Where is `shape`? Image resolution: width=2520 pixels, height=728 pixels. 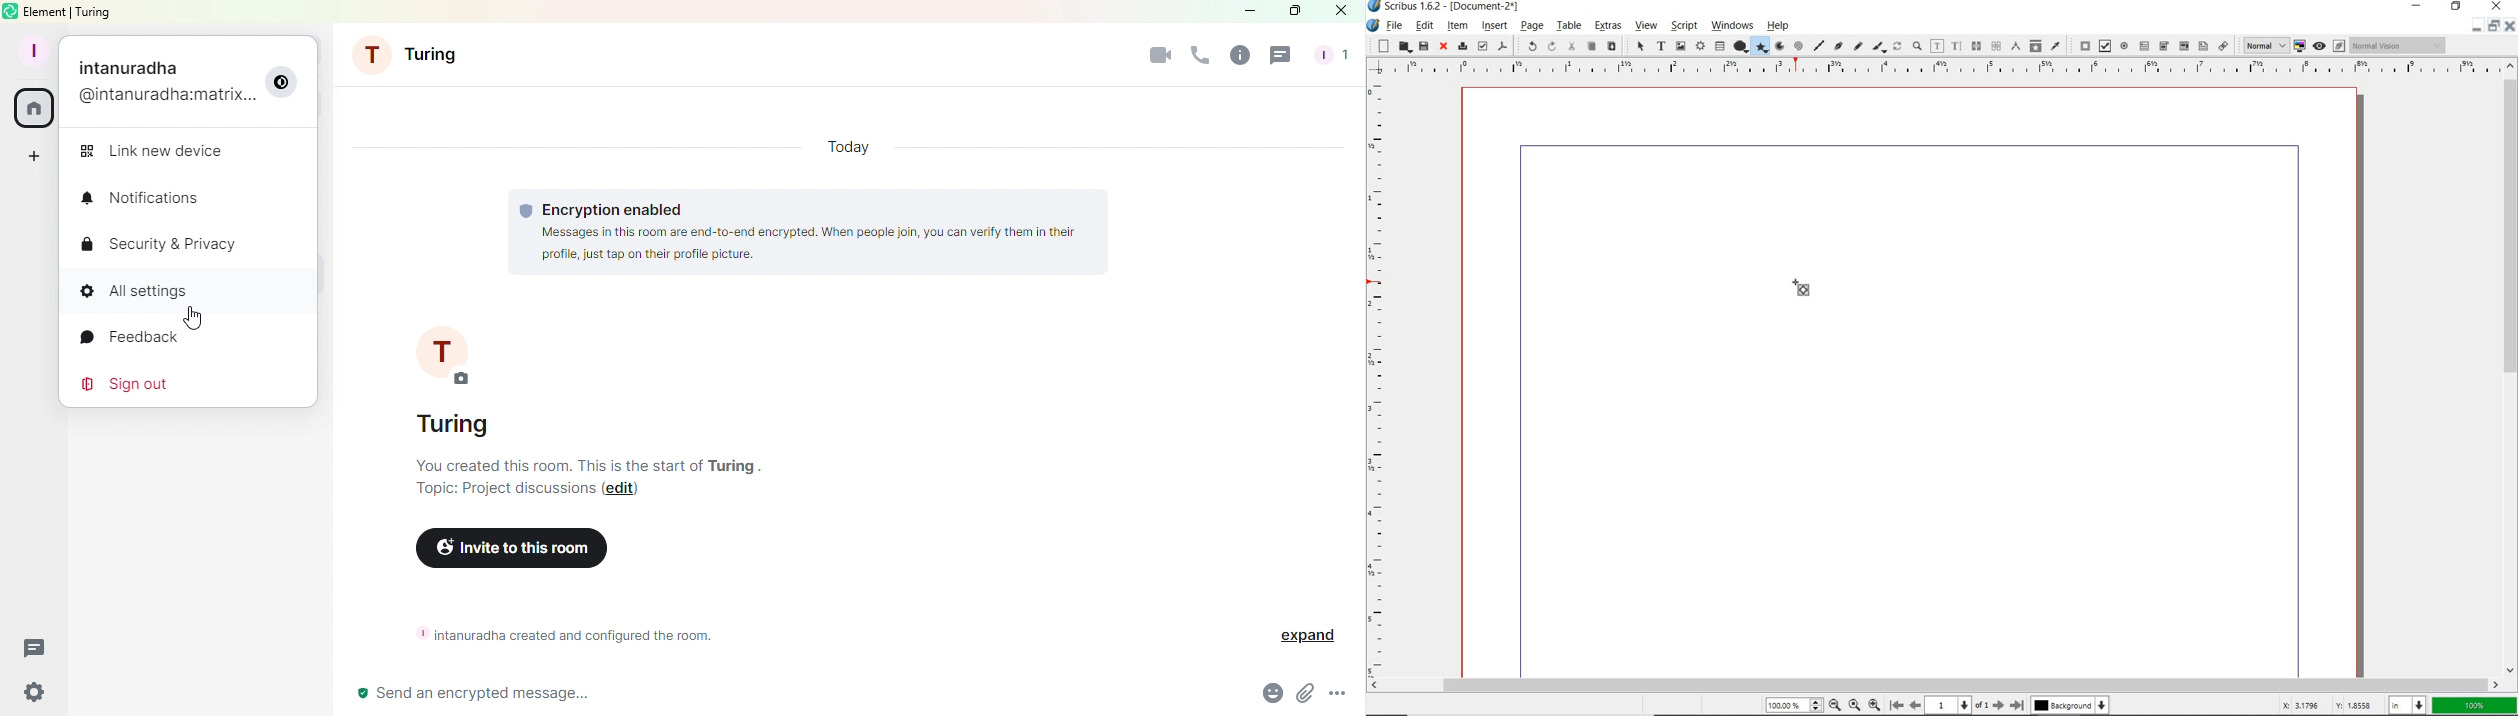
shape is located at coordinates (1742, 45).